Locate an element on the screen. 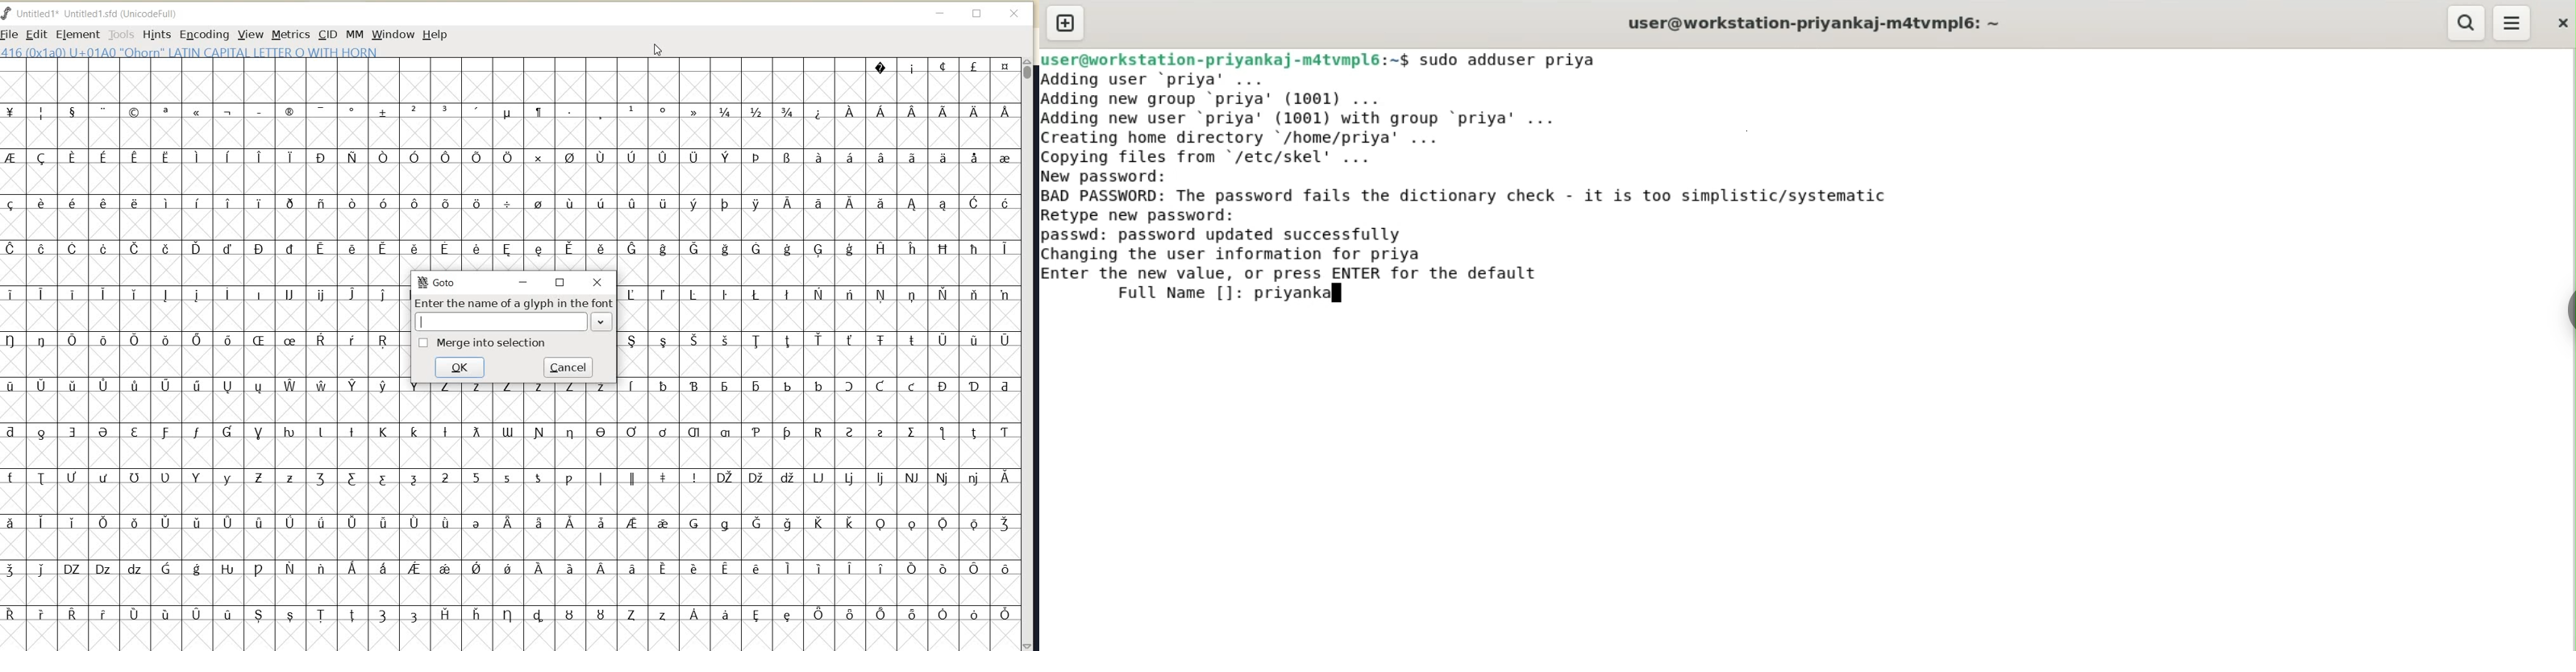  METRICS is located at coordinates (290, 36).